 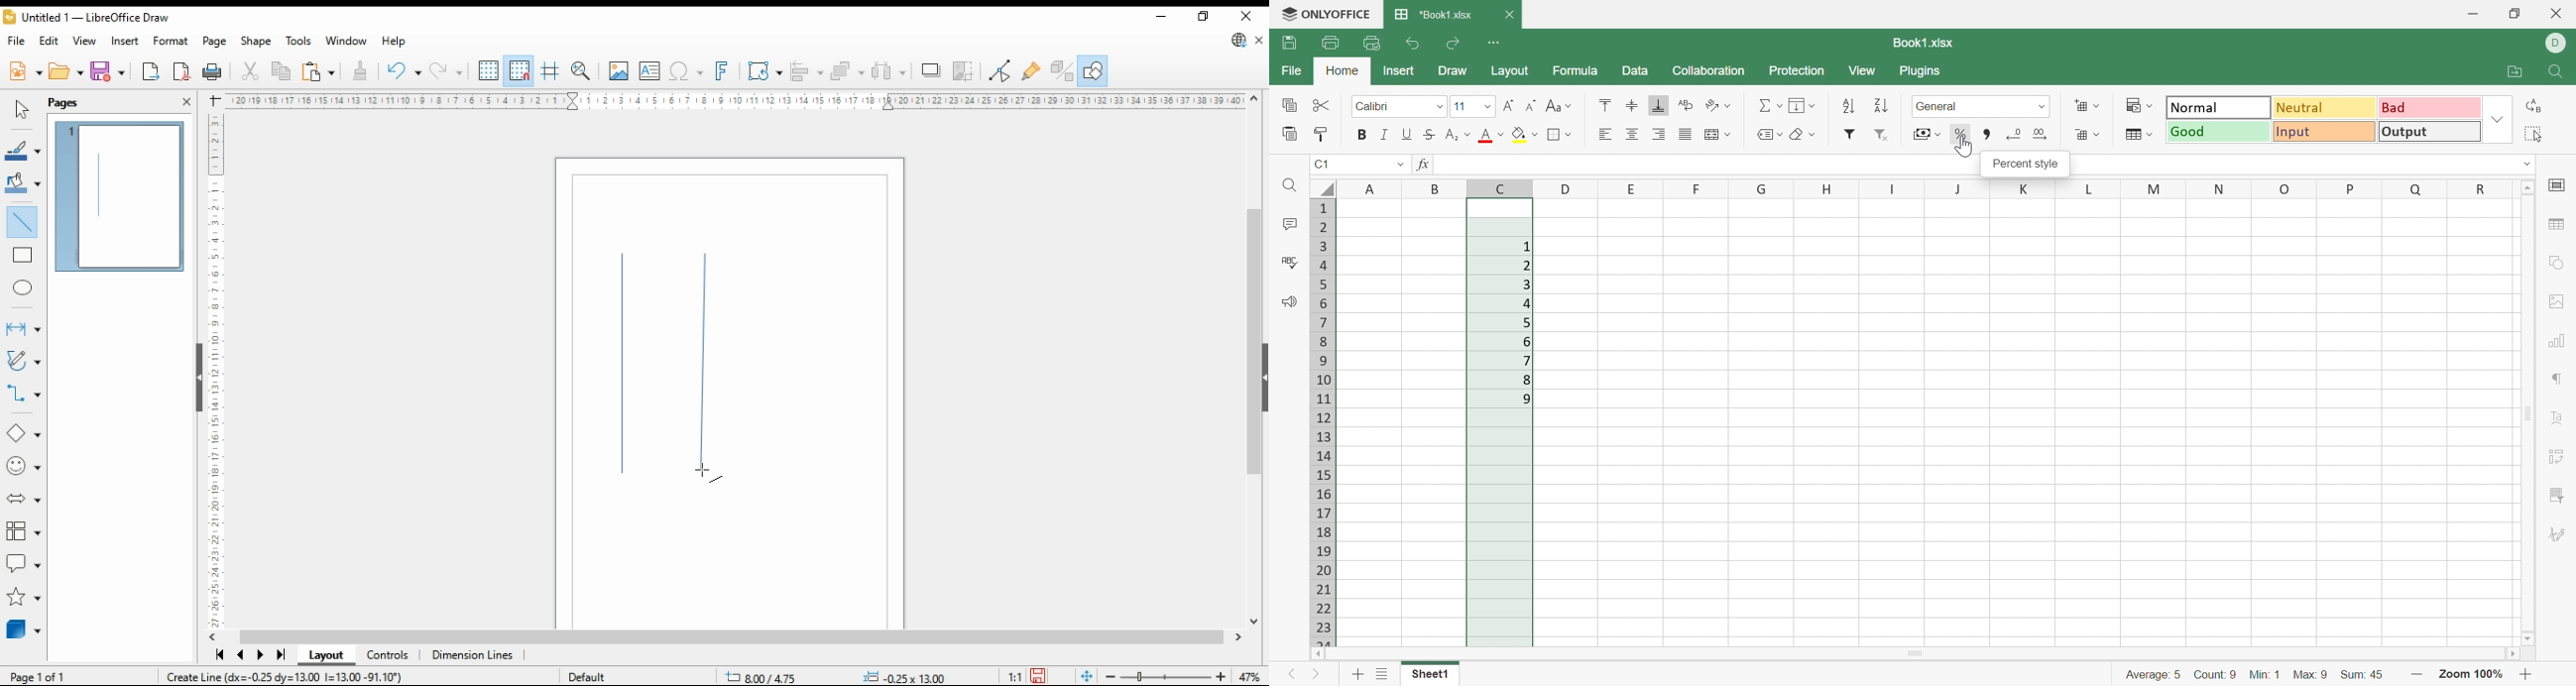 I want to click on show extrusions, so click(x=1061, y=70).